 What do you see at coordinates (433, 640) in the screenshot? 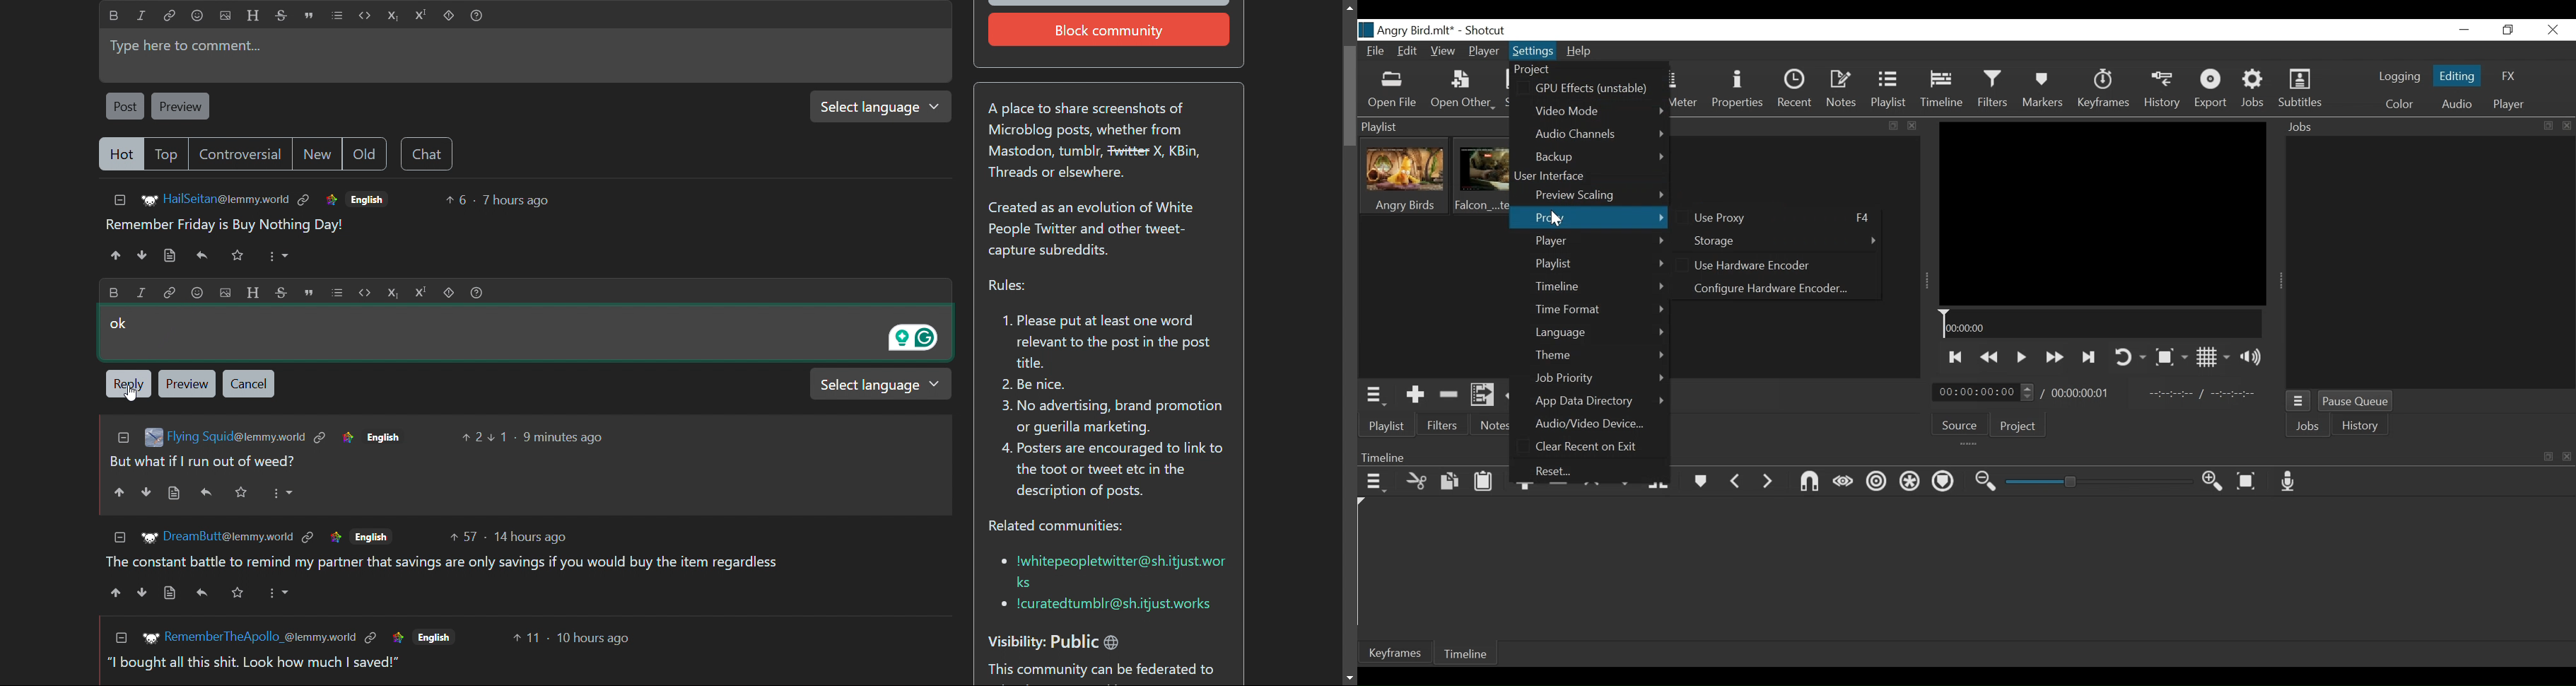
I see `language` at bounding box center [433, 640].